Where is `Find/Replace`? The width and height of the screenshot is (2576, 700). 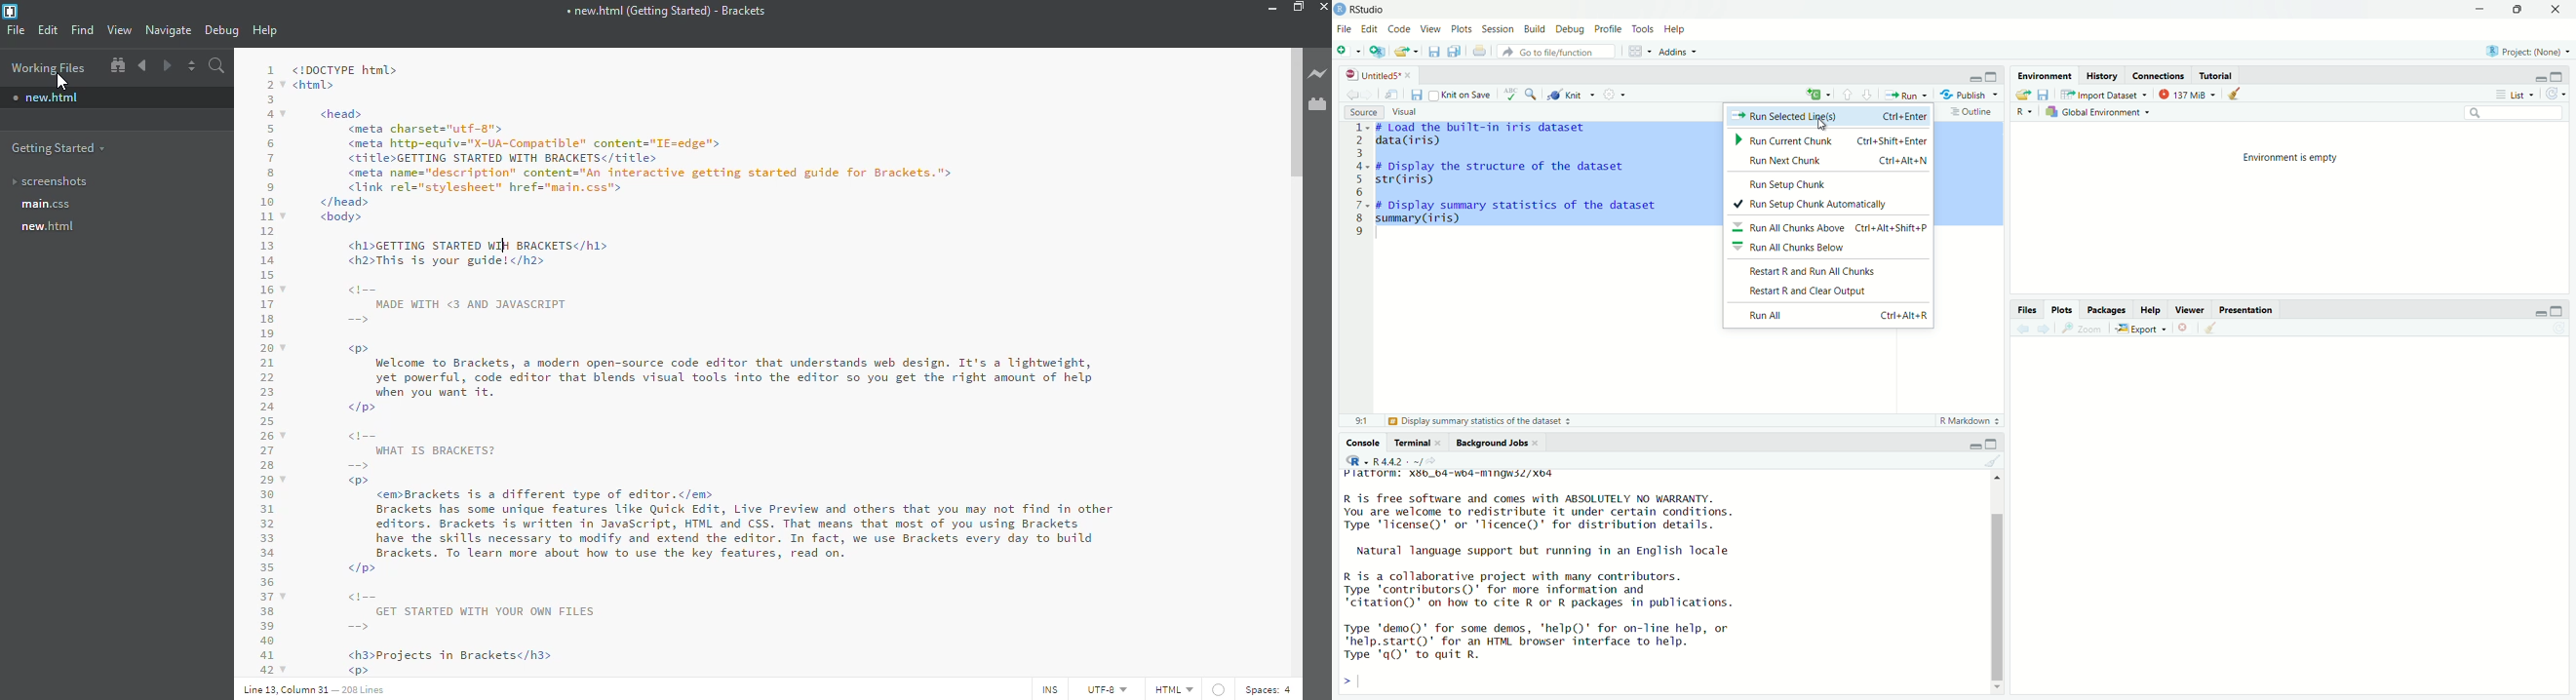 Find/Replace is located at coordinates (1532, 94).